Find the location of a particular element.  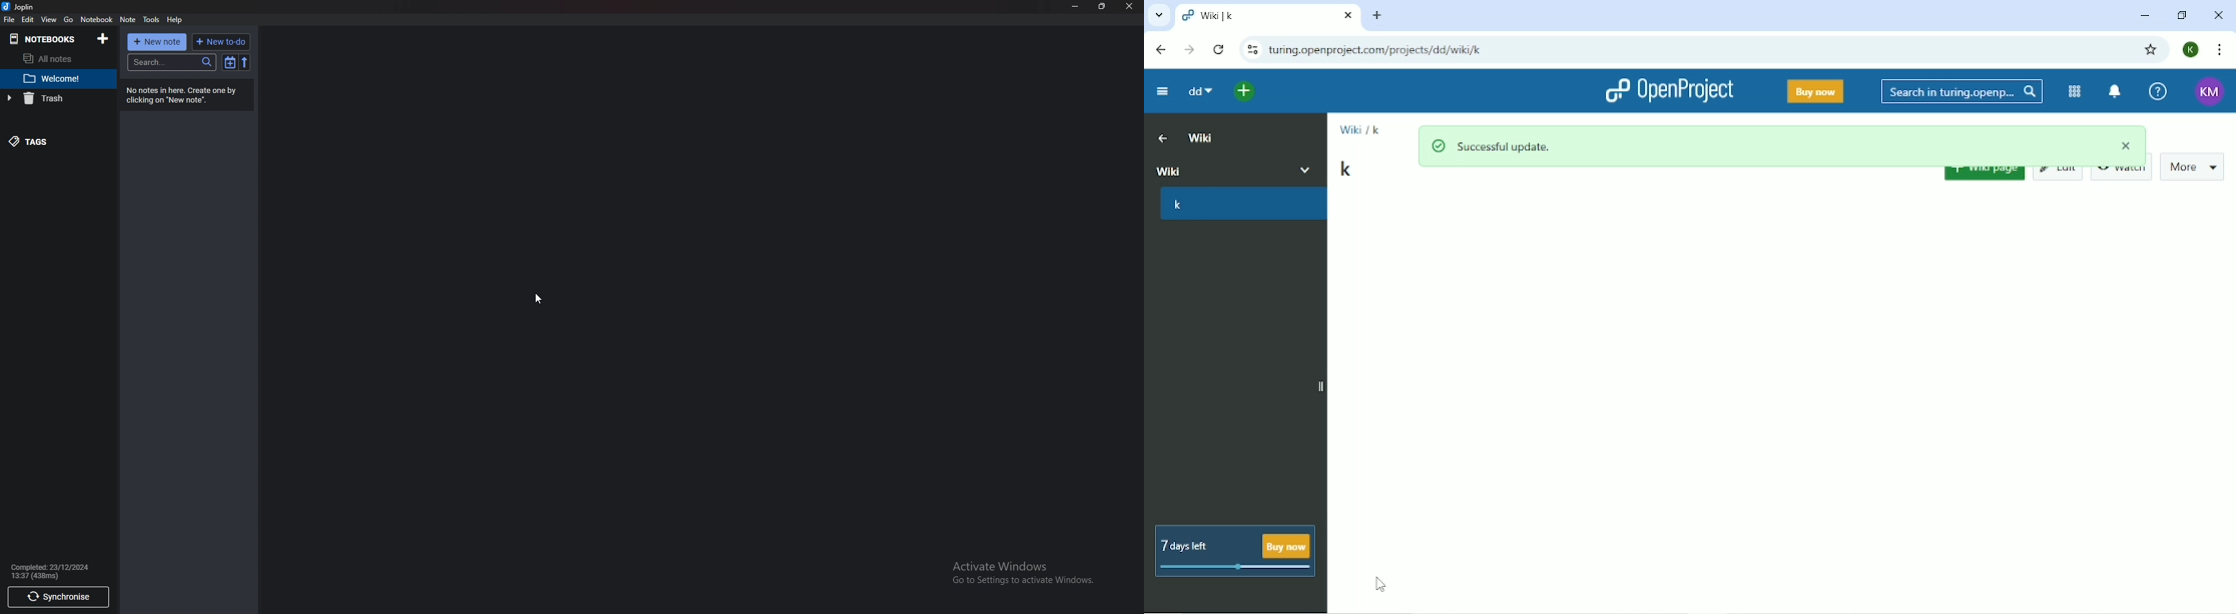

info is located at coordinates (184, 95).